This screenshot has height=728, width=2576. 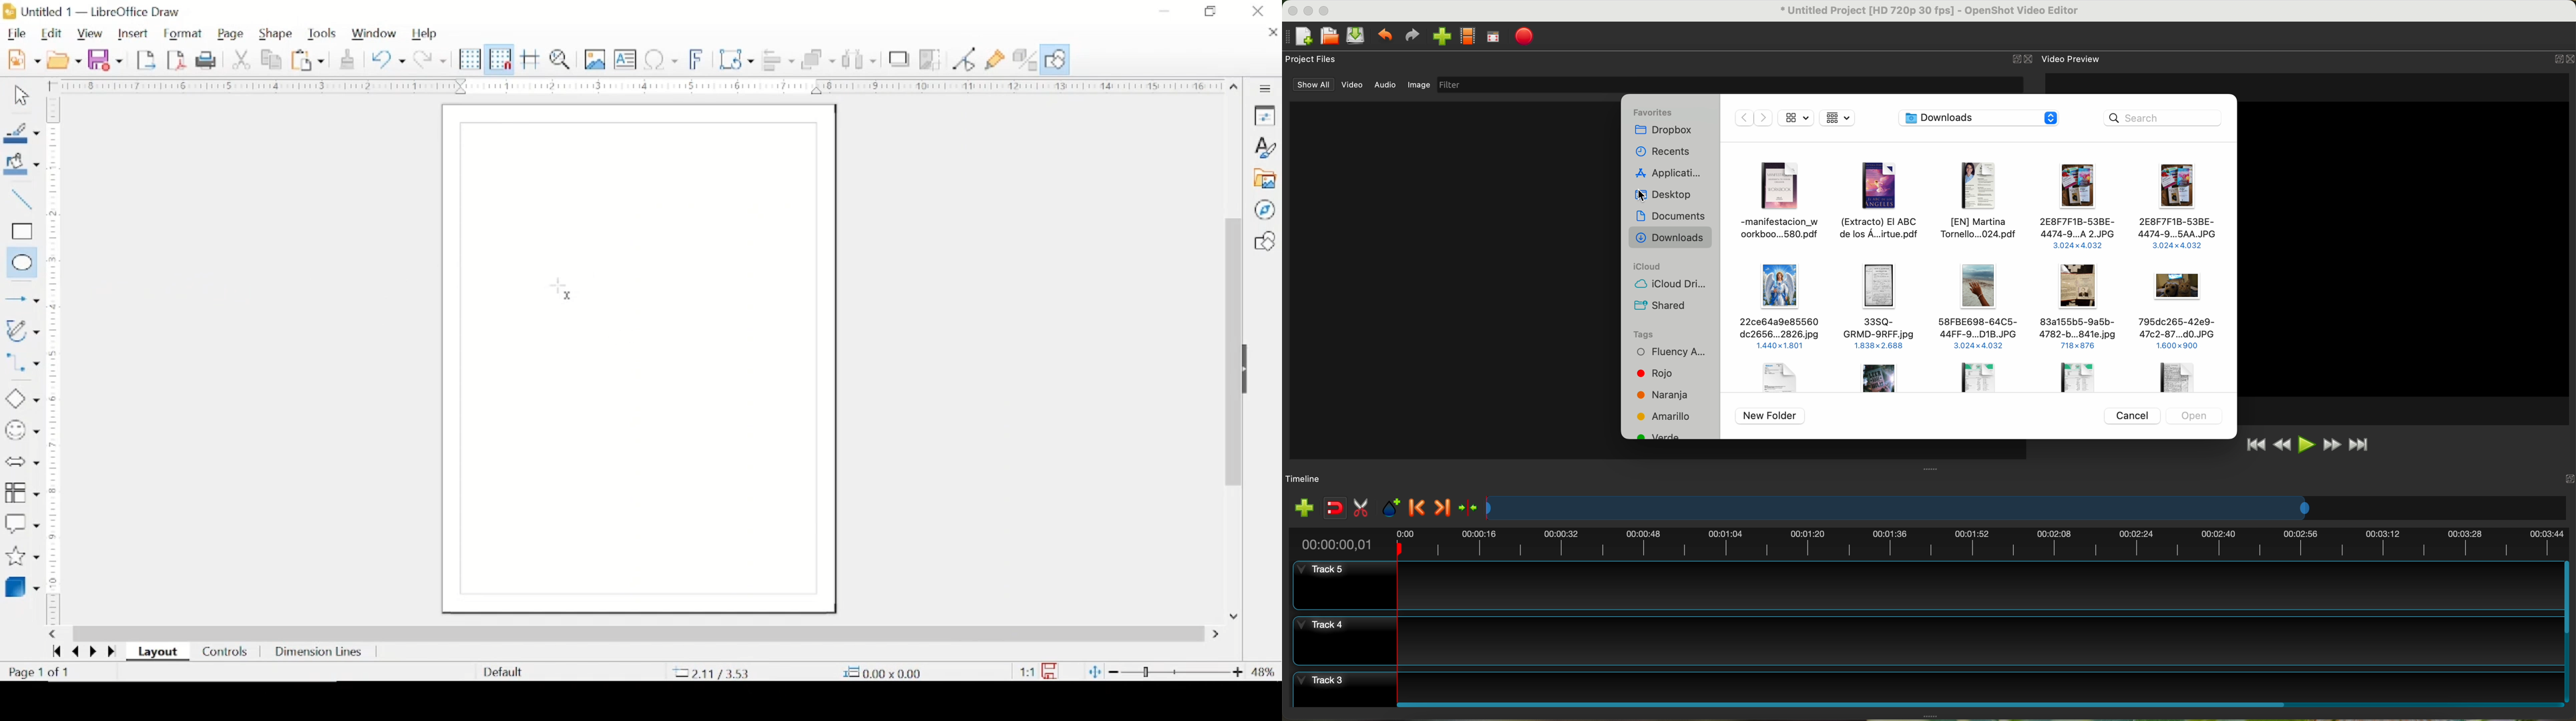 What do you see at coordinates (859, 59) in the screenshot?
I see `select at least three objects to distribute` at bounding box center [859, 59].